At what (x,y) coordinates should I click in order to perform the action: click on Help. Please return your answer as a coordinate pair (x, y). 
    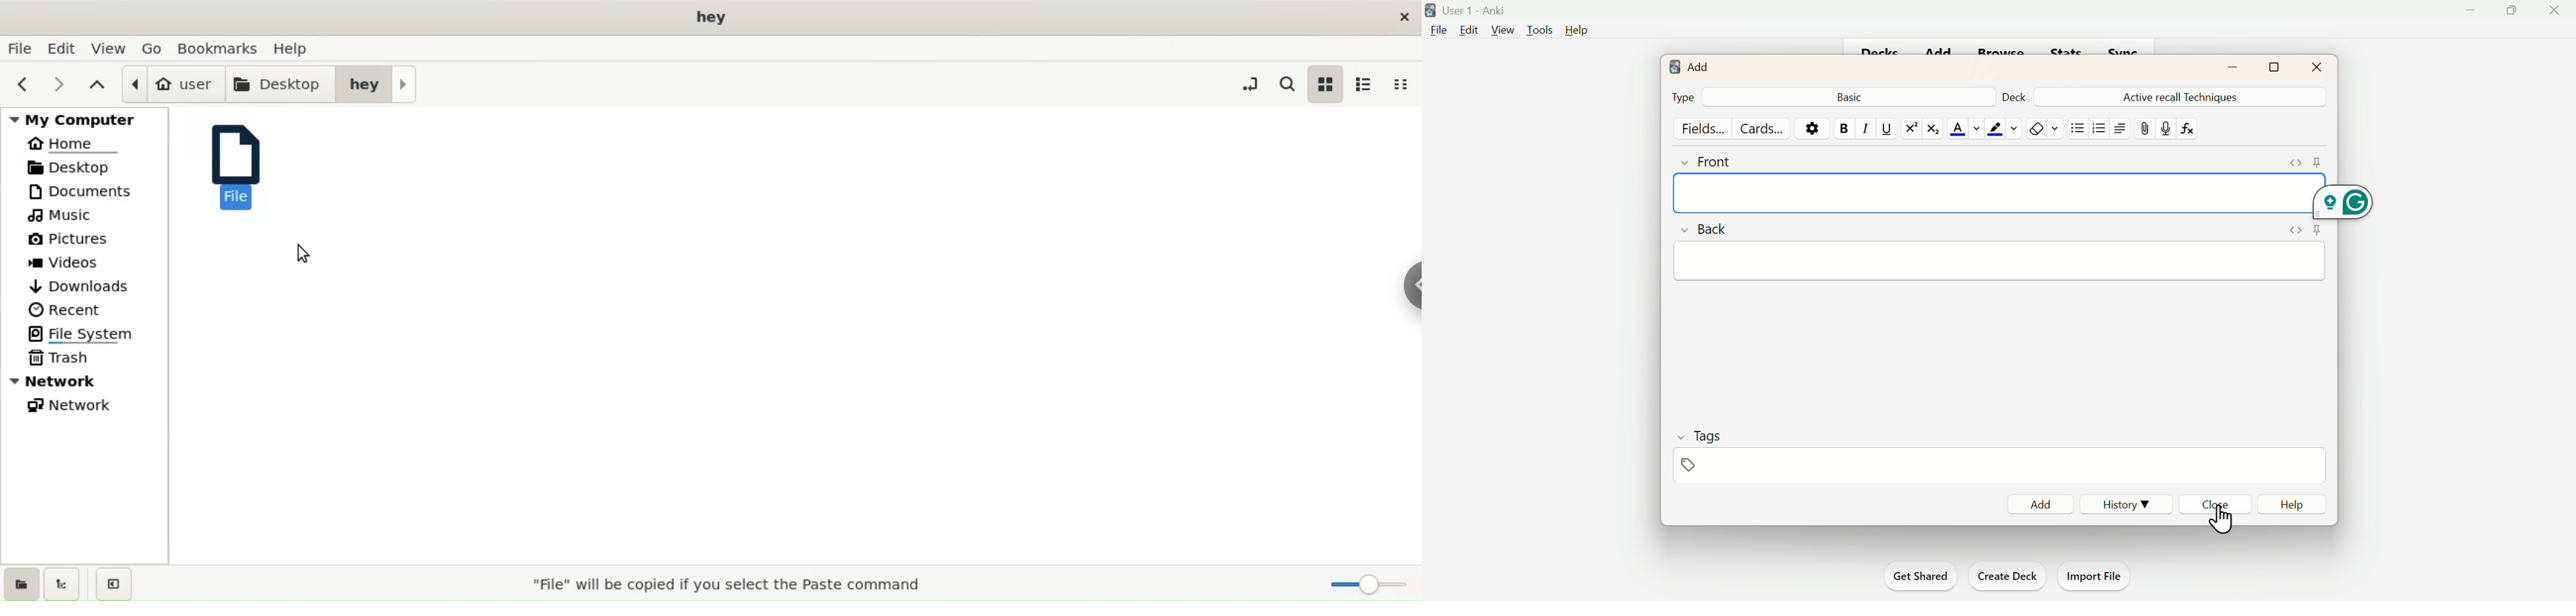
    Looking at the image, I should click on (1577, 31).